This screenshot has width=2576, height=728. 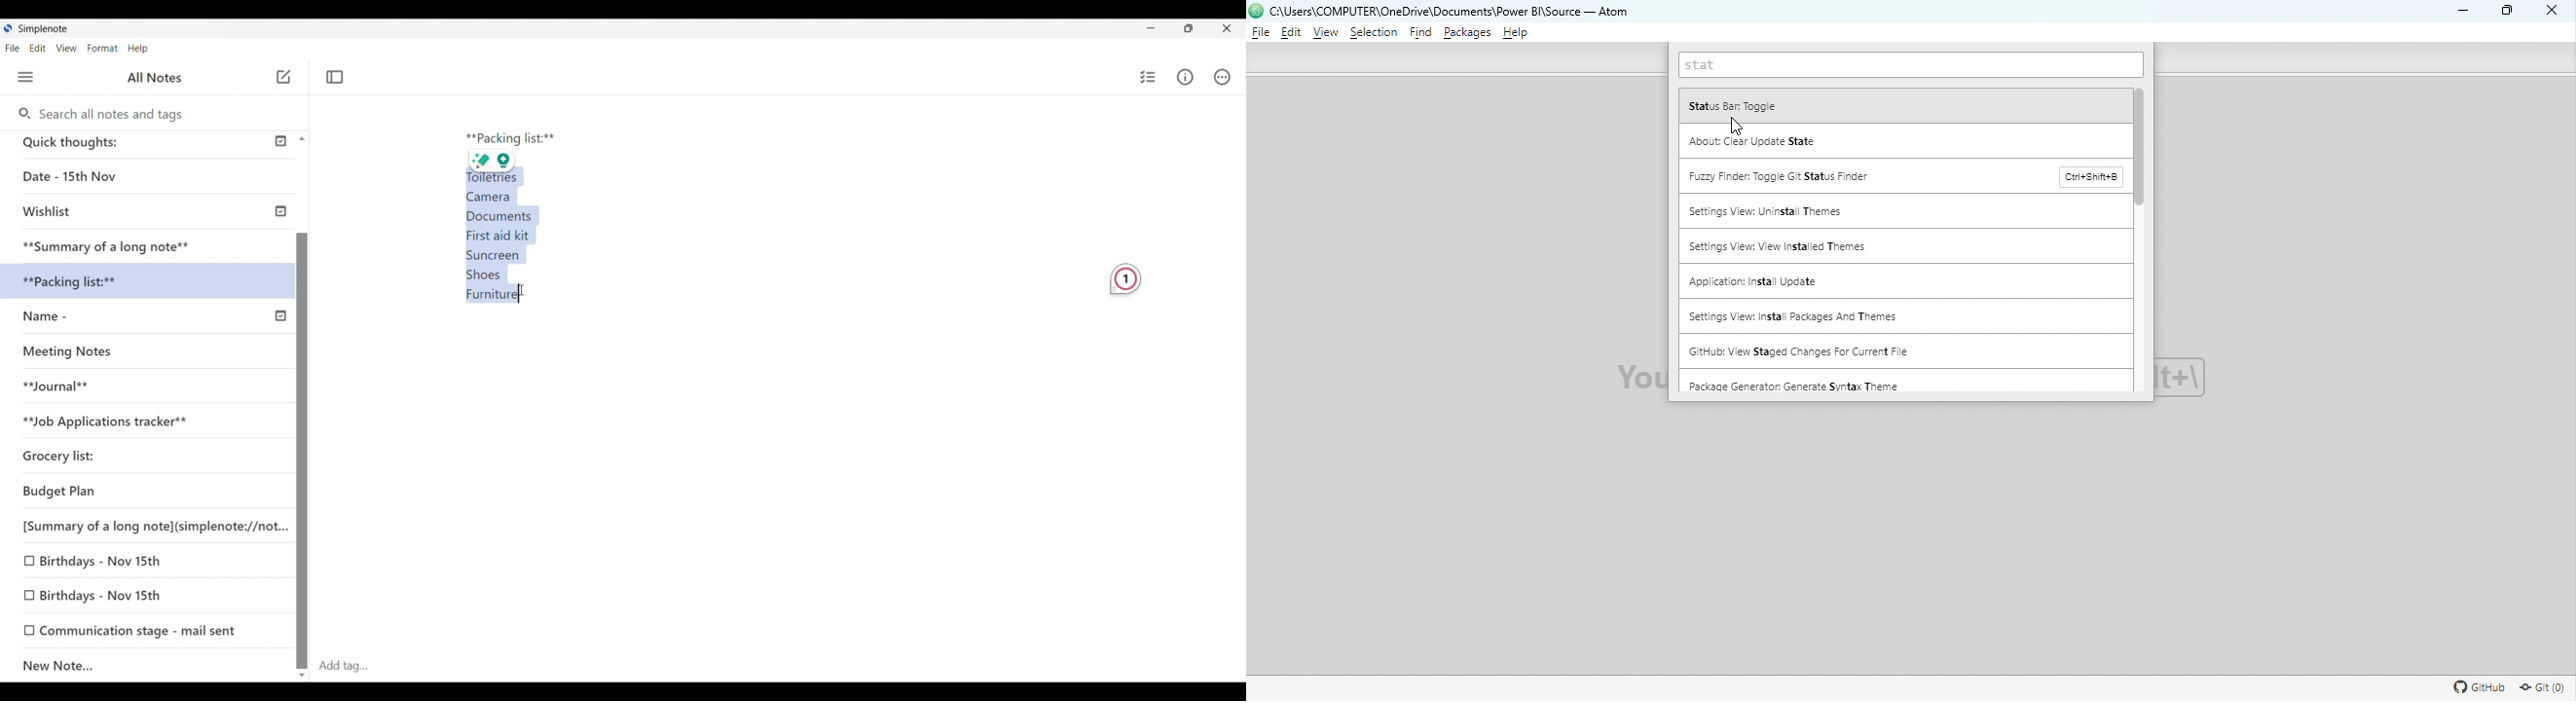 What do you see at coordinates (510, 139) in the screenshot?
I see `Packing list` at bounding box center [510, 139].